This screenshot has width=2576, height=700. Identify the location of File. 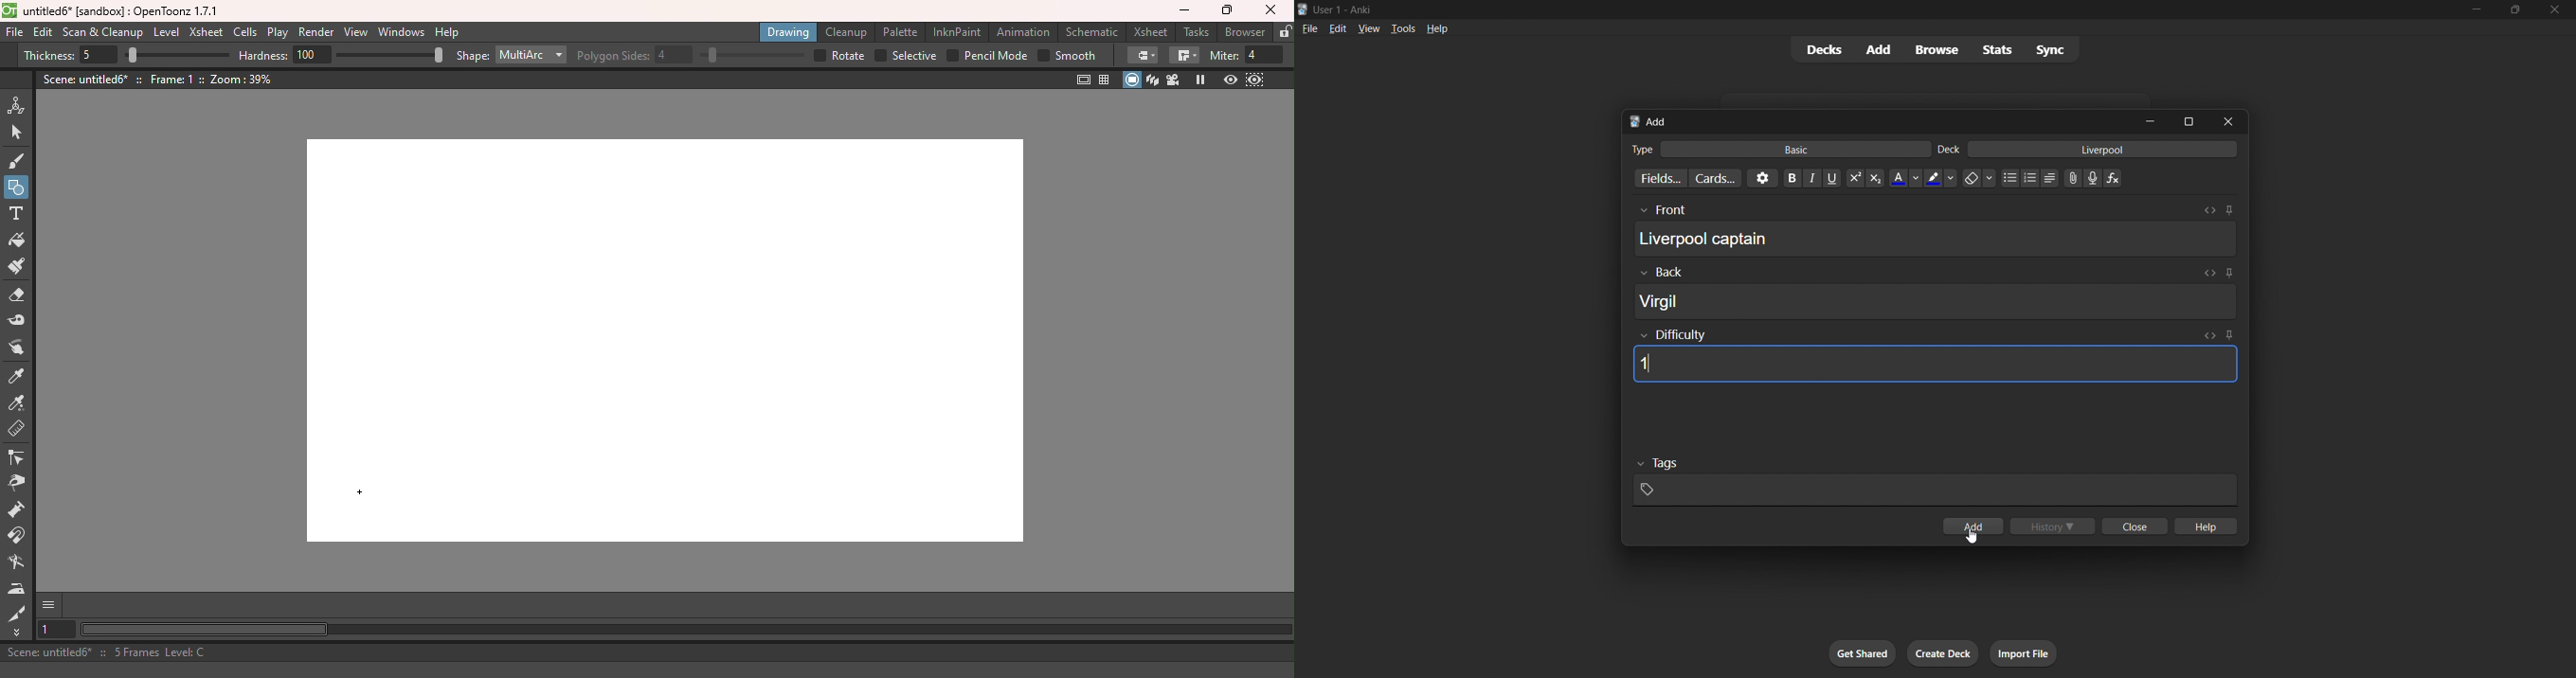
(14, 33).